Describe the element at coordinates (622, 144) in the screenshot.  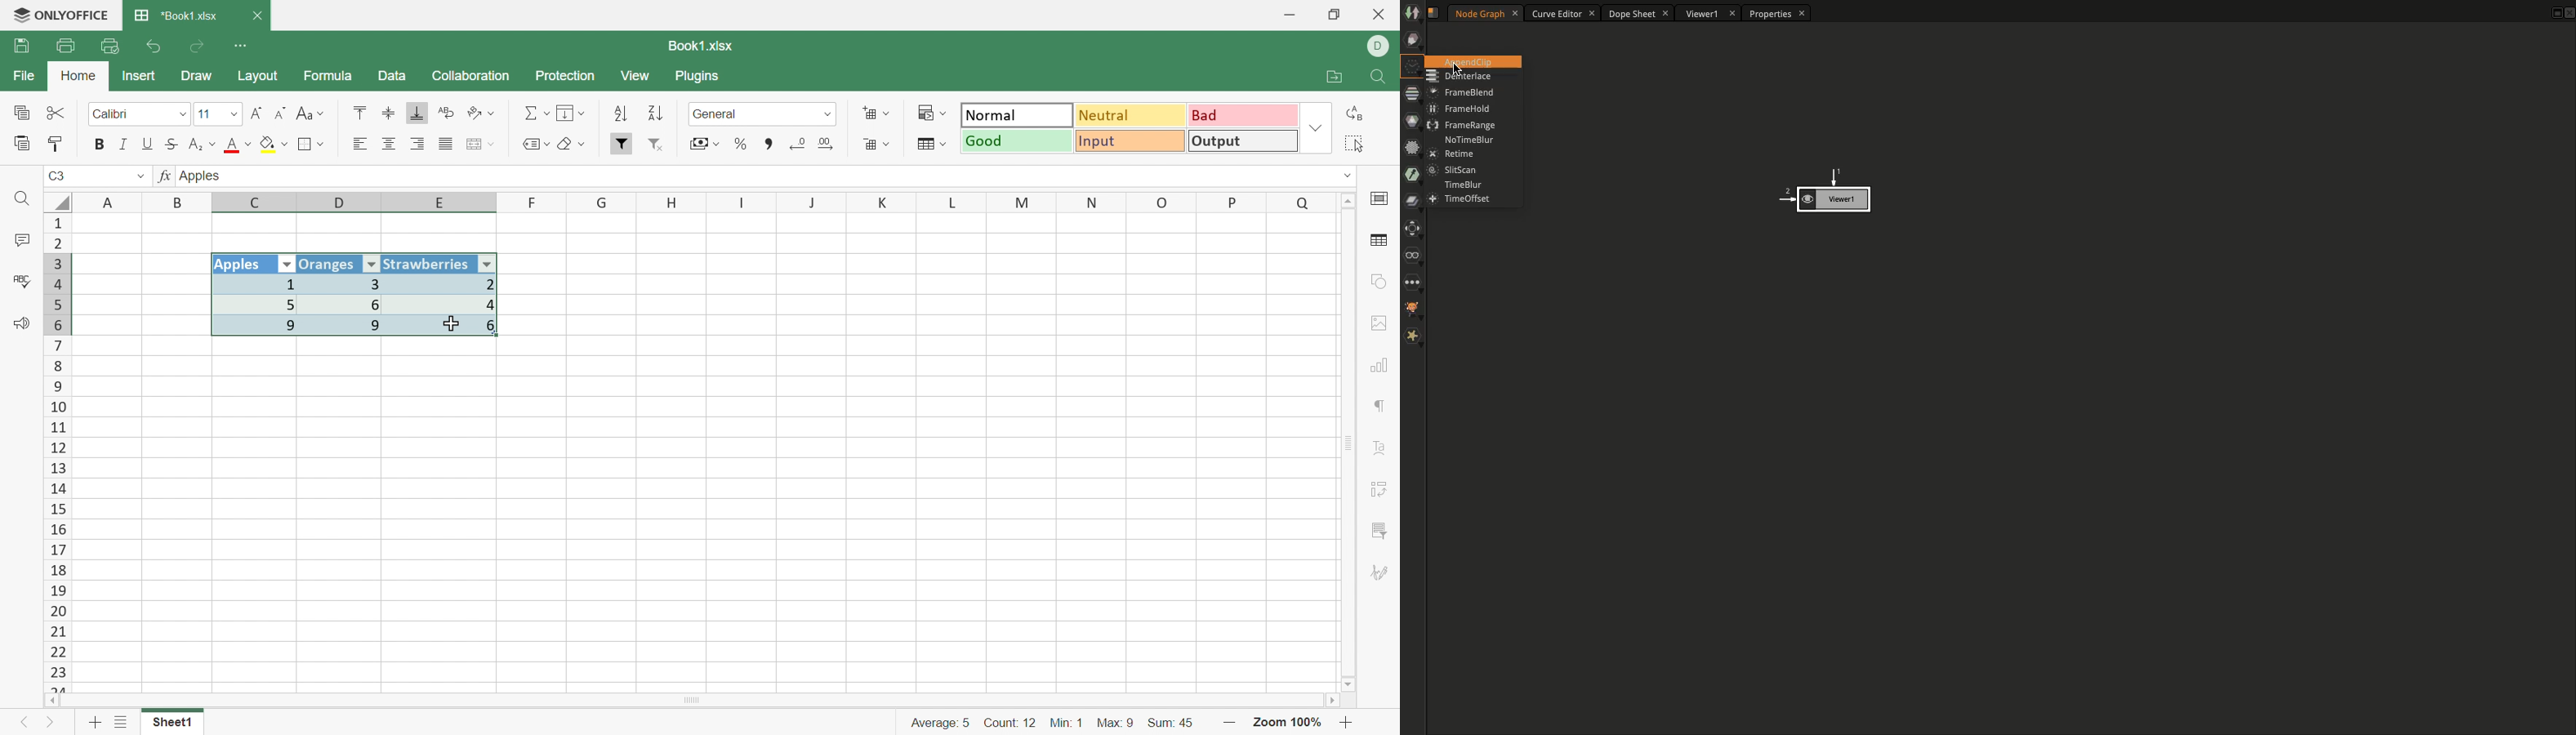
I see `Filter` at that location.